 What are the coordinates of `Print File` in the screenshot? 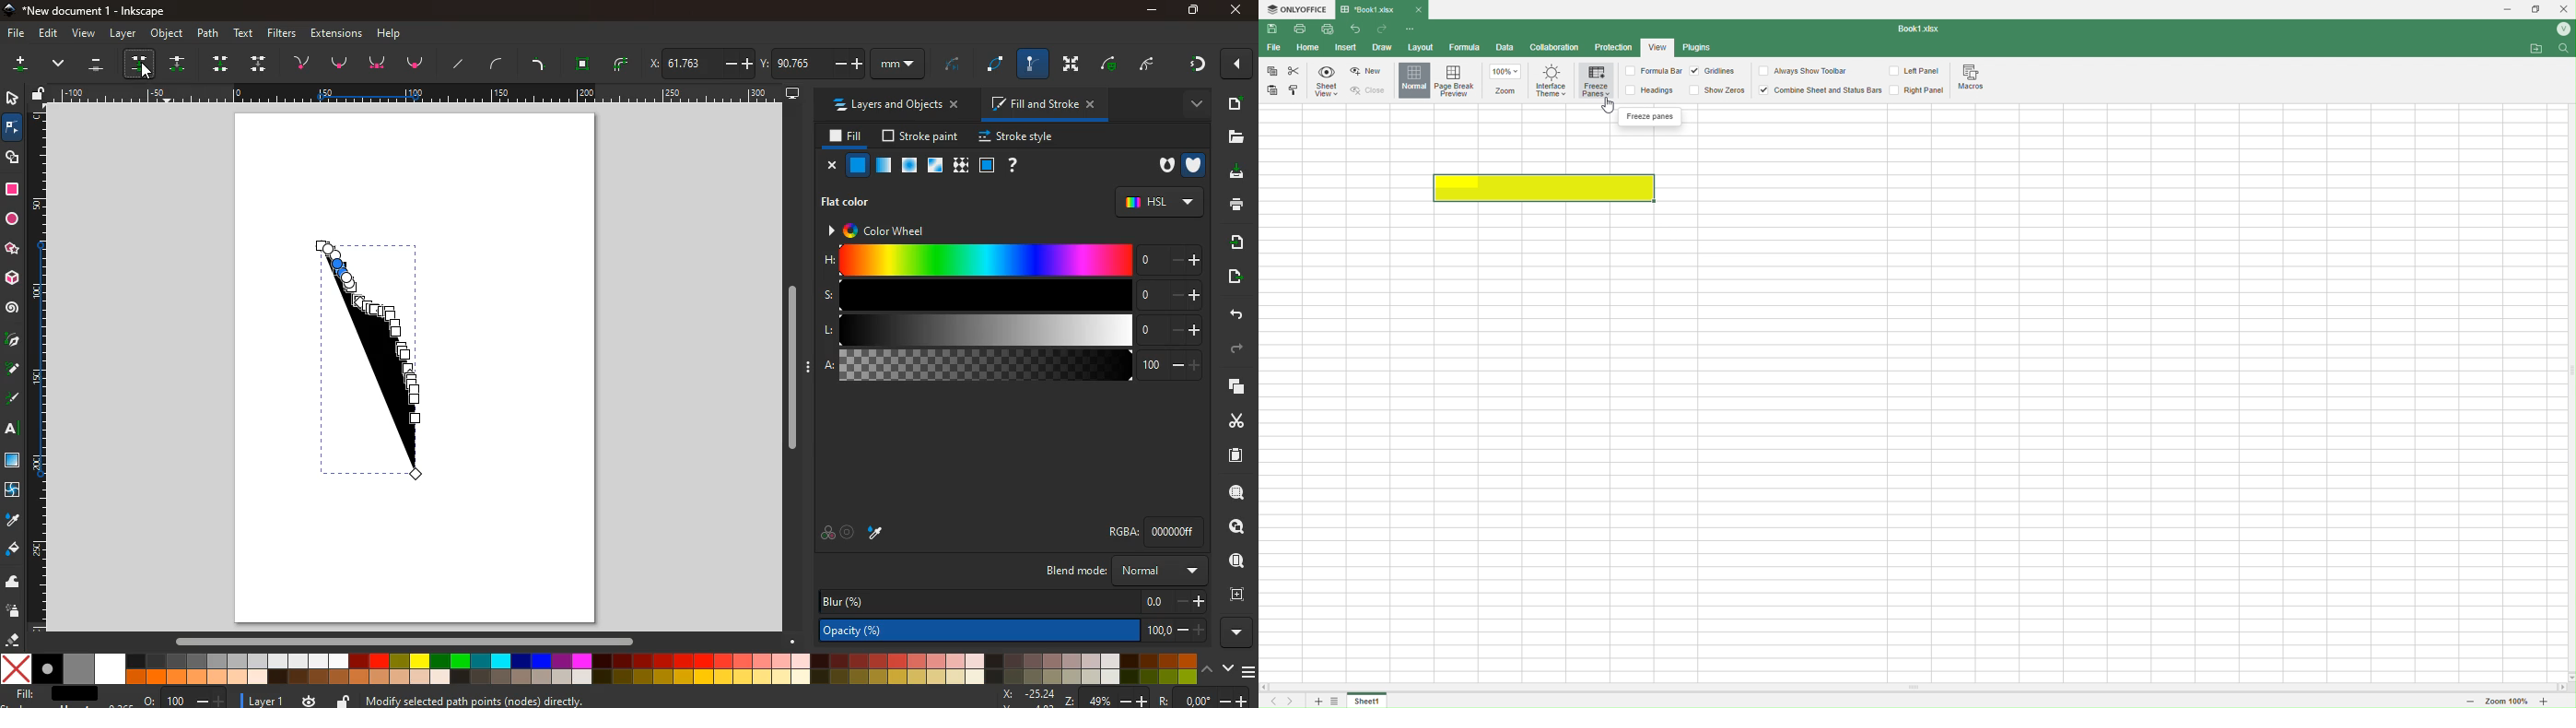 It's located at (1304, 32).